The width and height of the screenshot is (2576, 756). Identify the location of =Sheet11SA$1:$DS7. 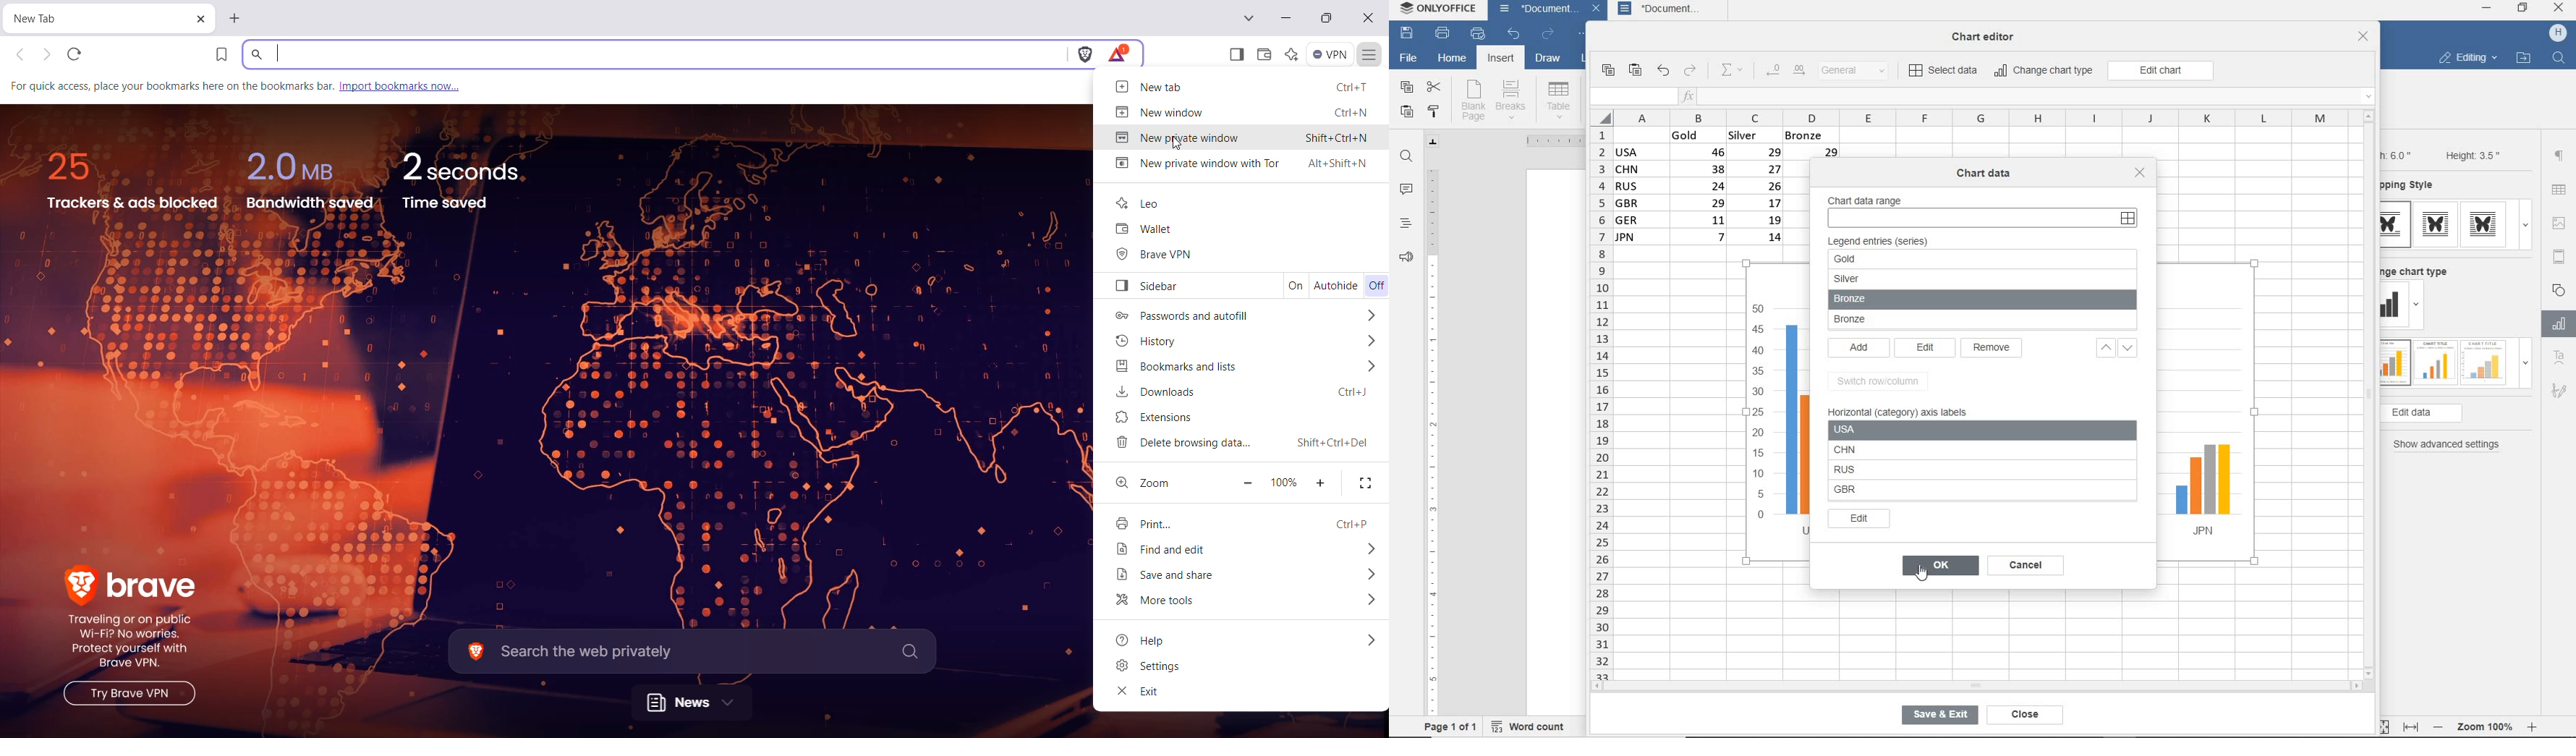
(1986, 218).